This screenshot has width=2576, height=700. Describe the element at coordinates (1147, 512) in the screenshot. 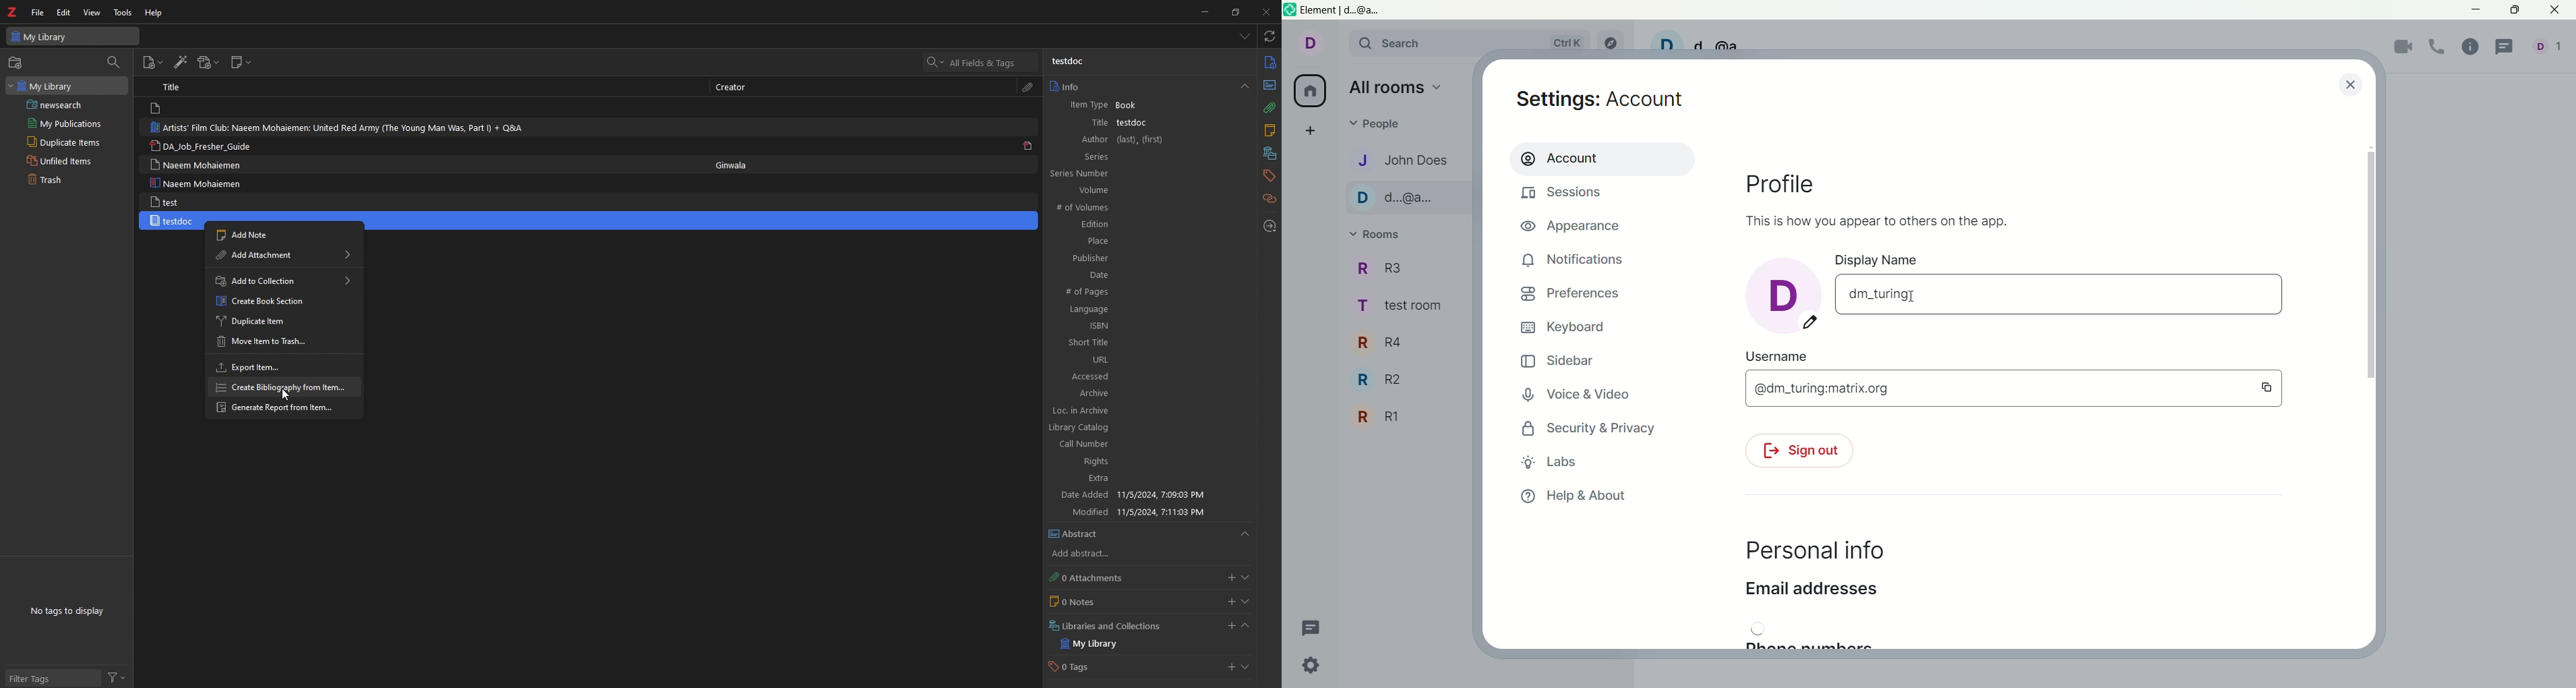

I see `Modified 11/5/2024, 7:11:03 PM` at that location.